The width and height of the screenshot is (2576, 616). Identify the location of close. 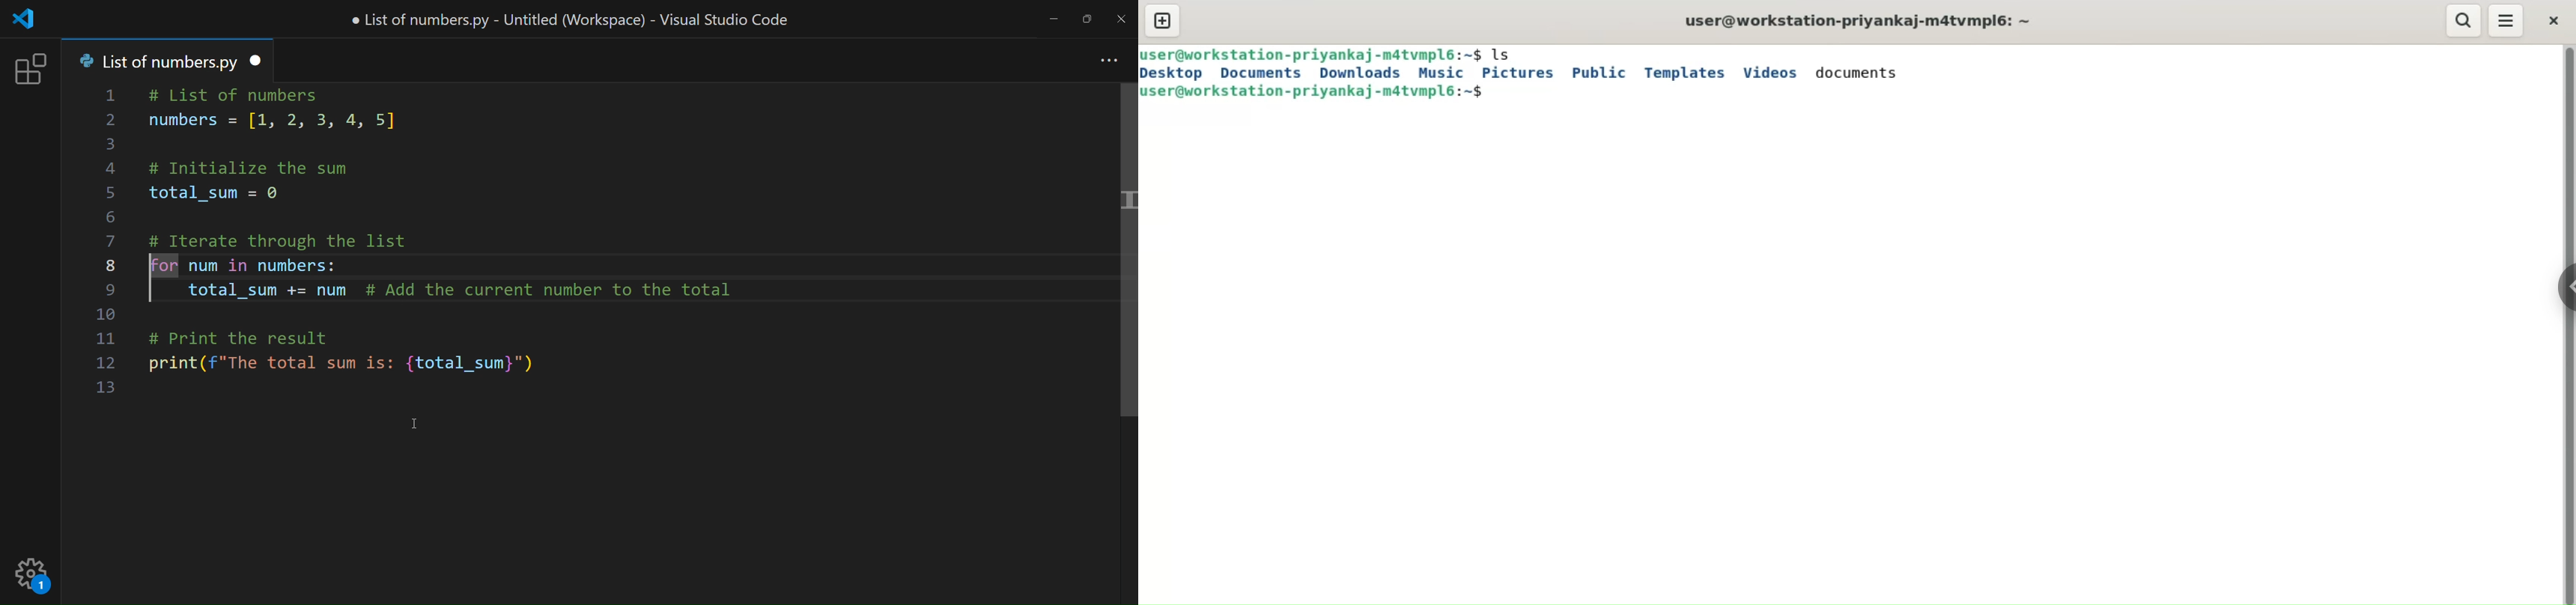
(2556, 21).